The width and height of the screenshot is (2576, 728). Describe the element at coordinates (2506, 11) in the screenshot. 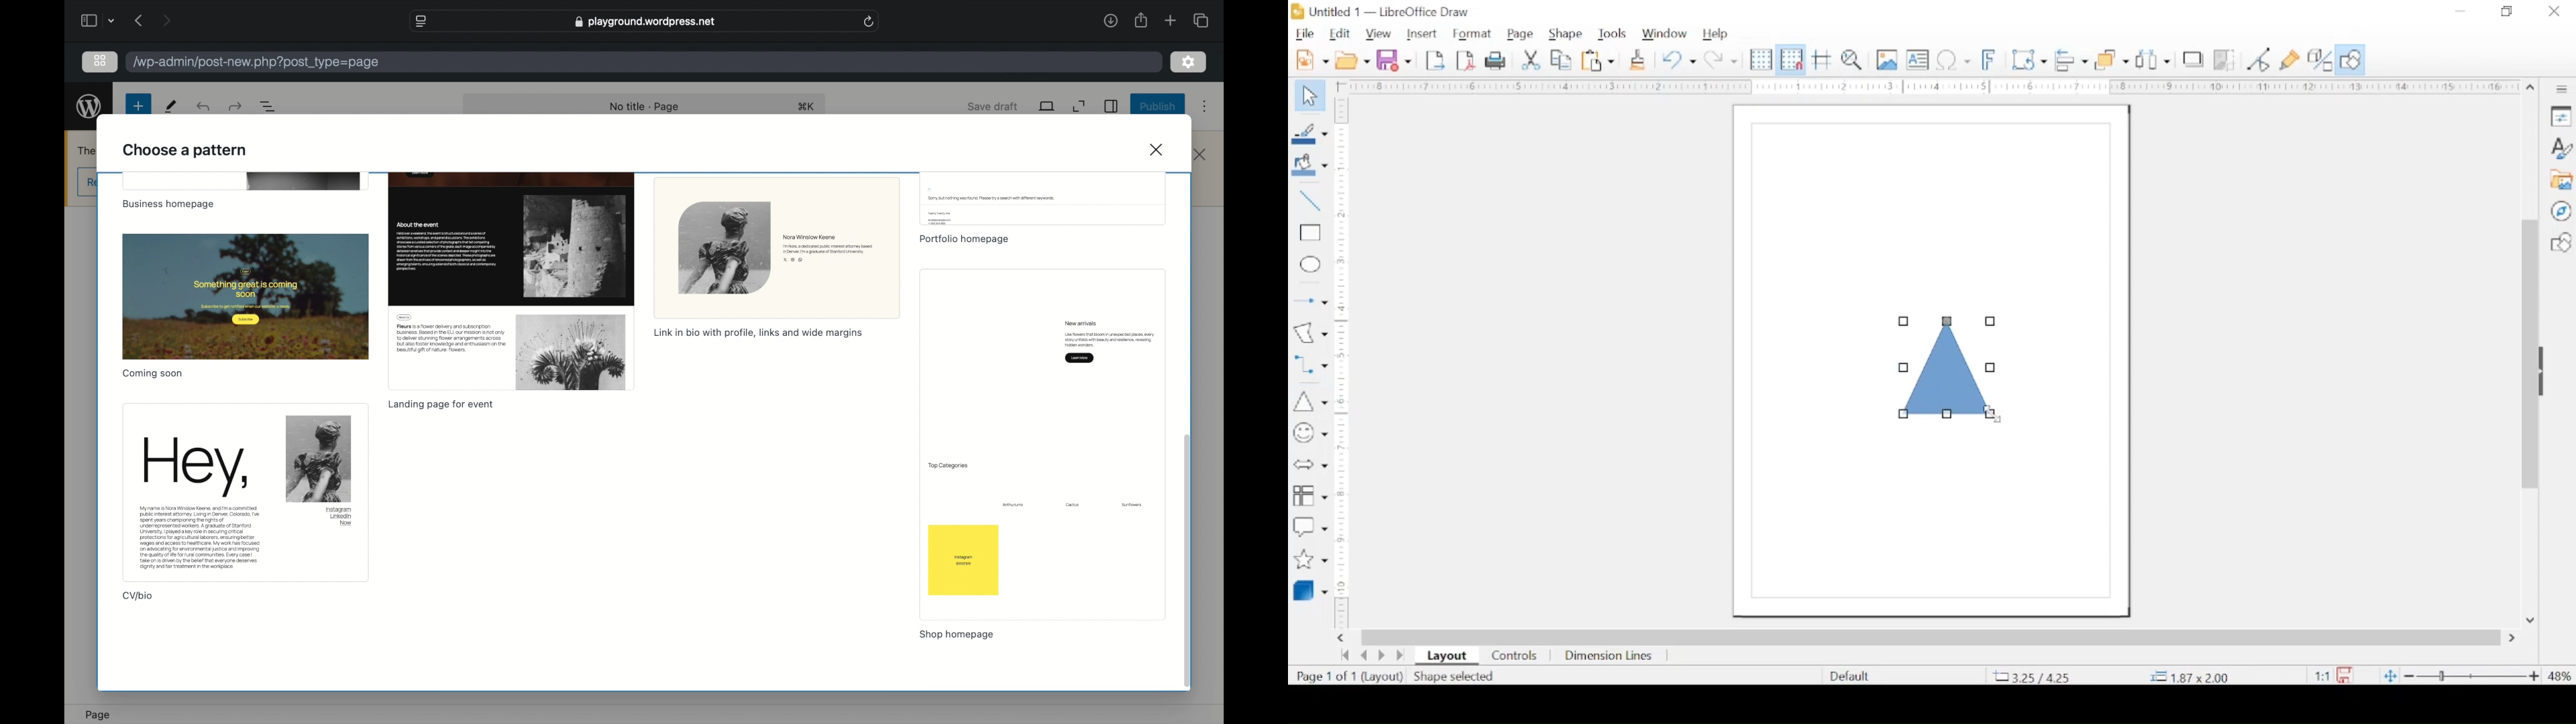

I see `restore down` at that location.